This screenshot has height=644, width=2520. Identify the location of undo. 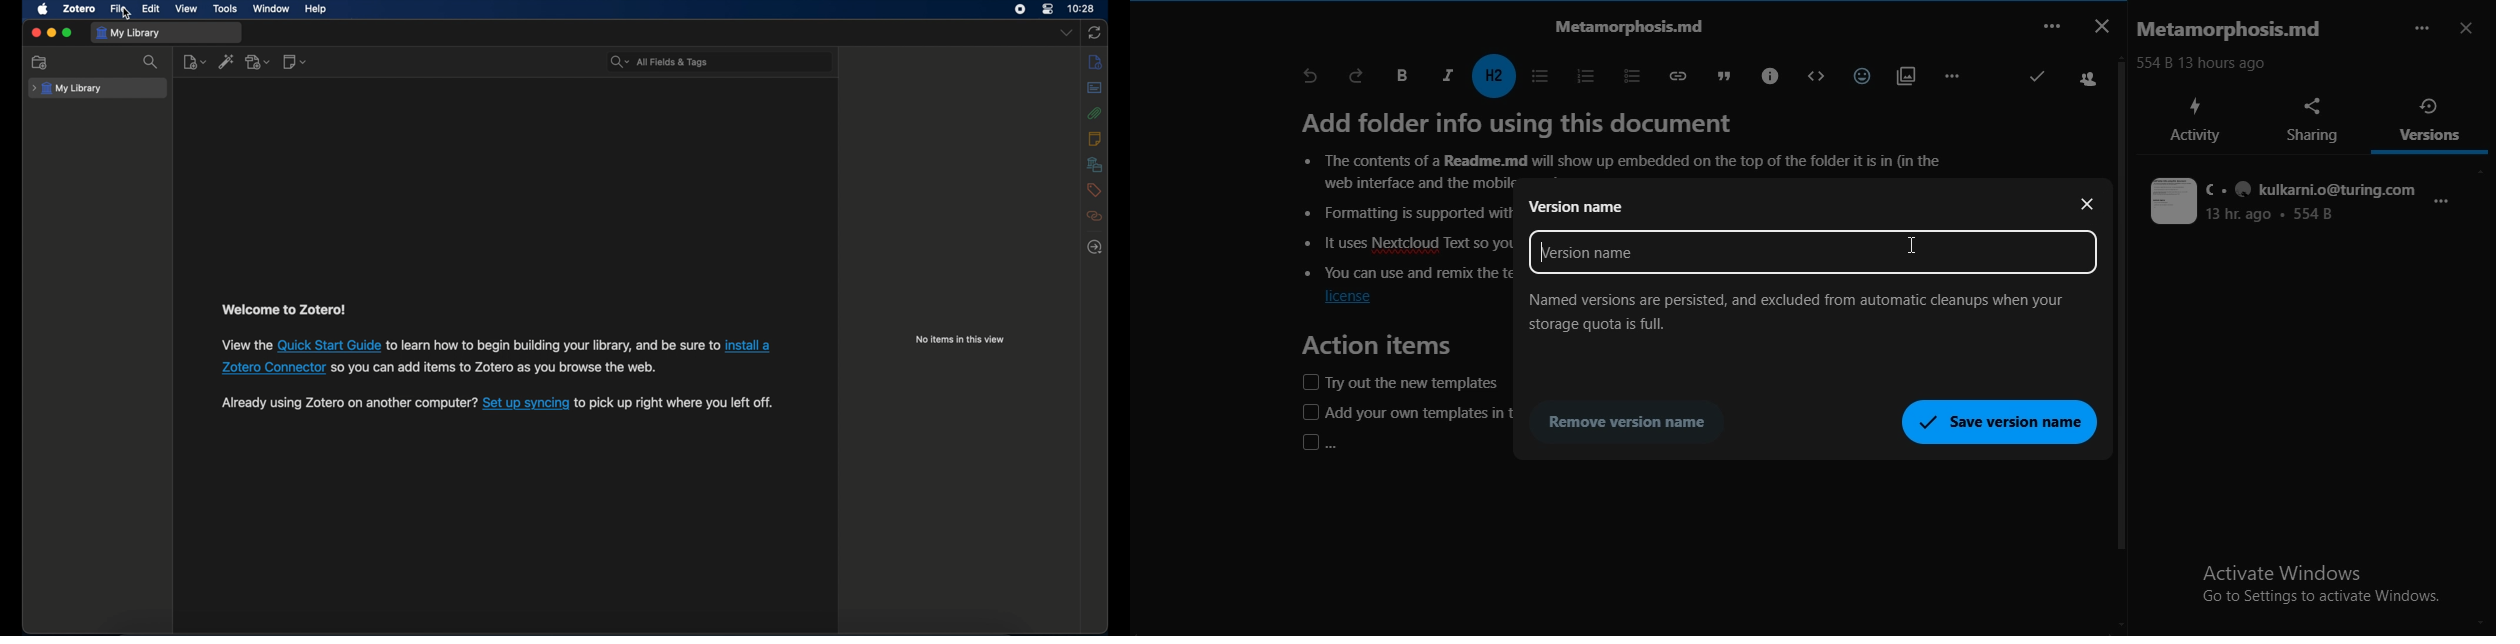
(1310, 77).